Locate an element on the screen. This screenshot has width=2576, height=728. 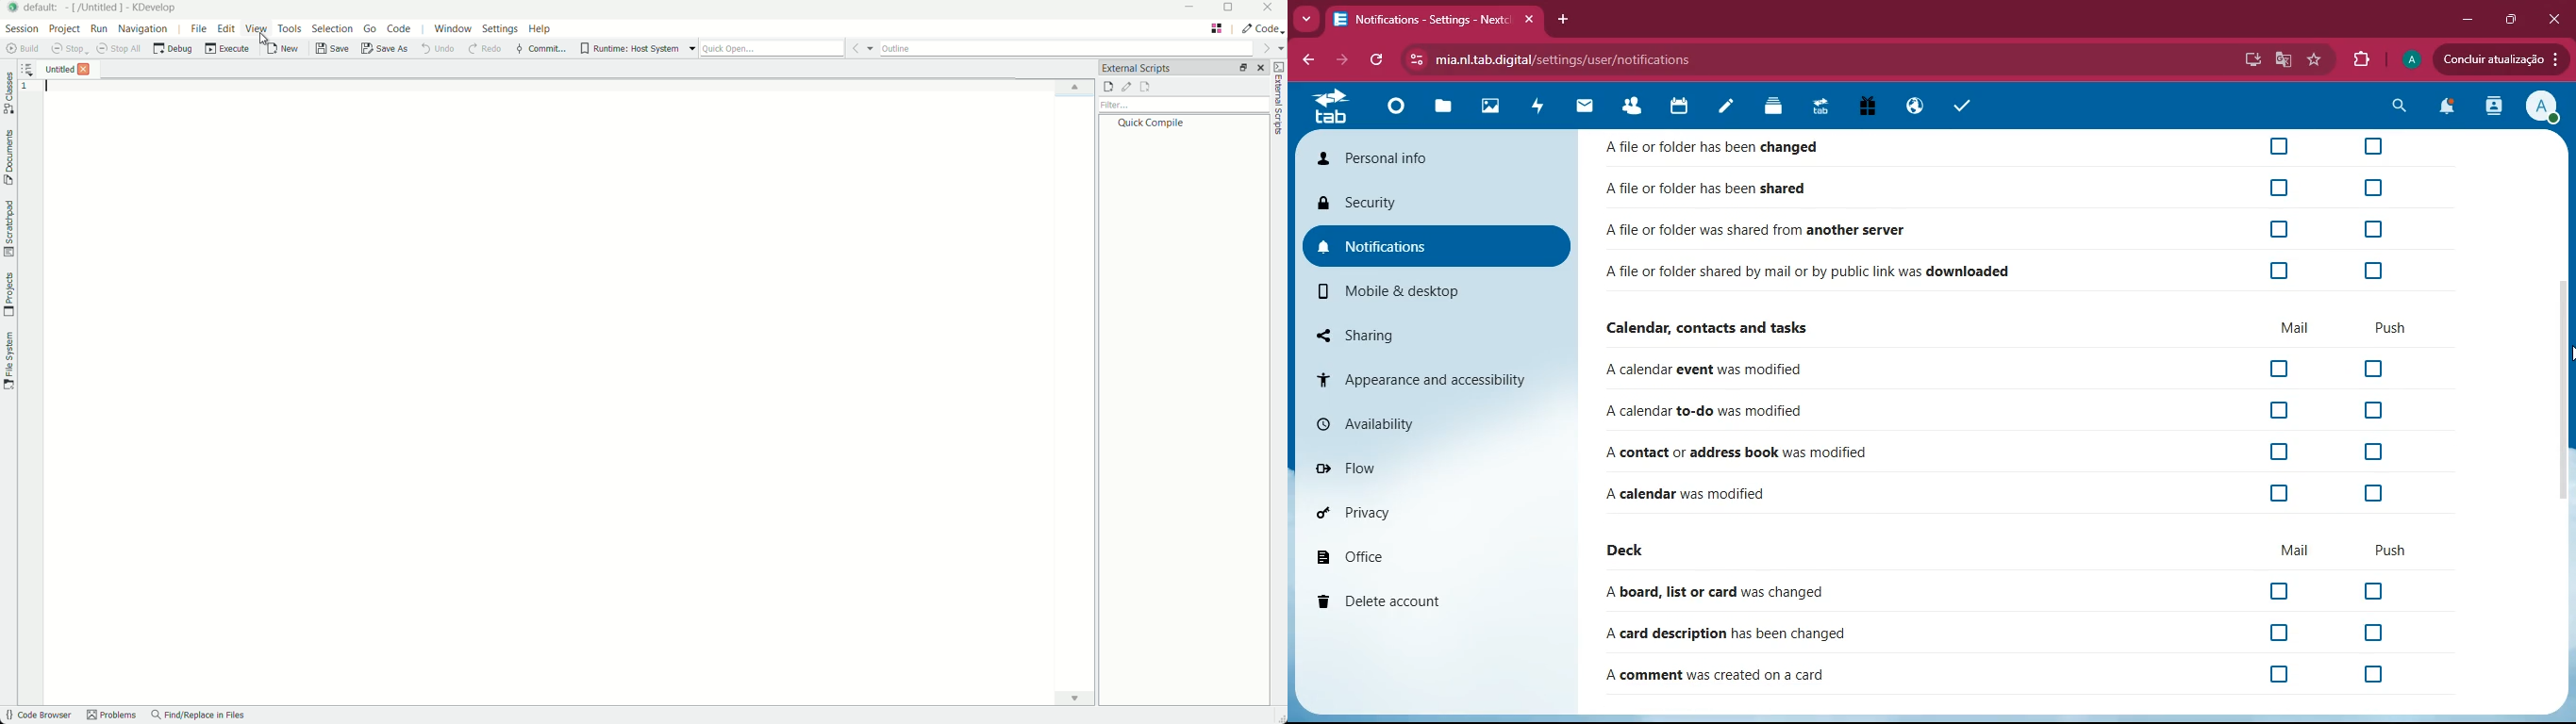
off is located at coordinates (2371, 187).